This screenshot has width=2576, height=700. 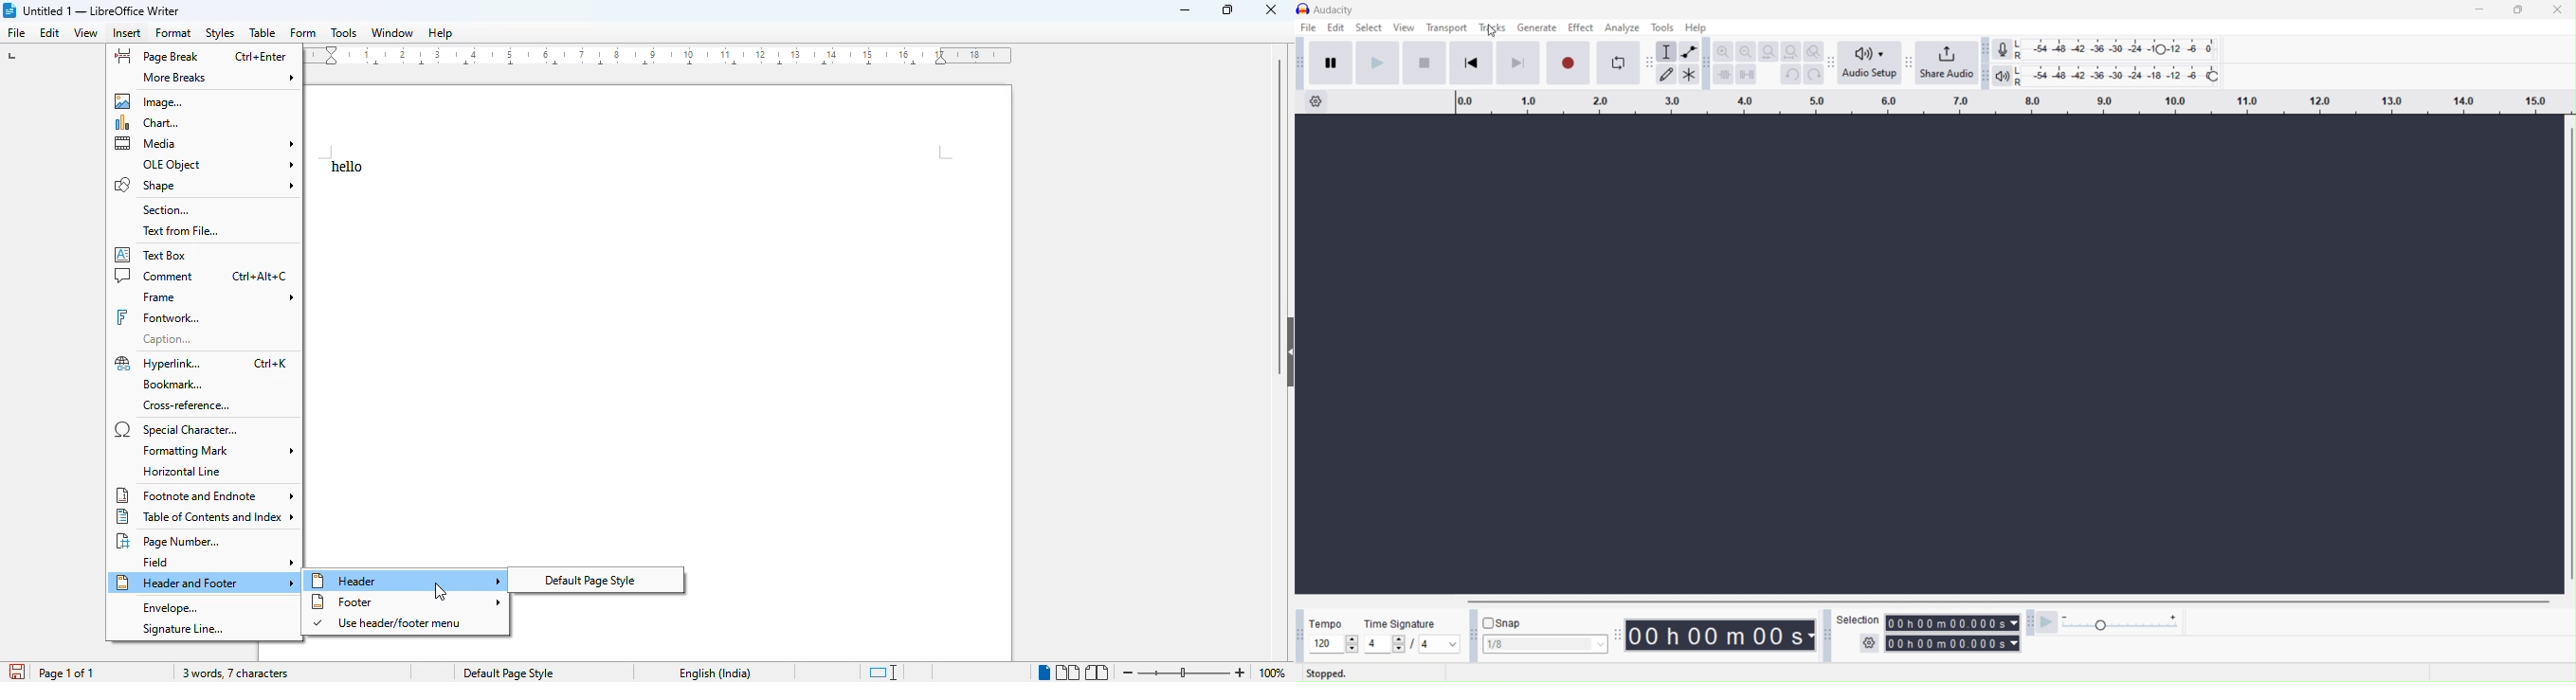 What do you see at coordinates (155, 276) in the screenshot?
I see `comment` at bounding box center [155, 276].